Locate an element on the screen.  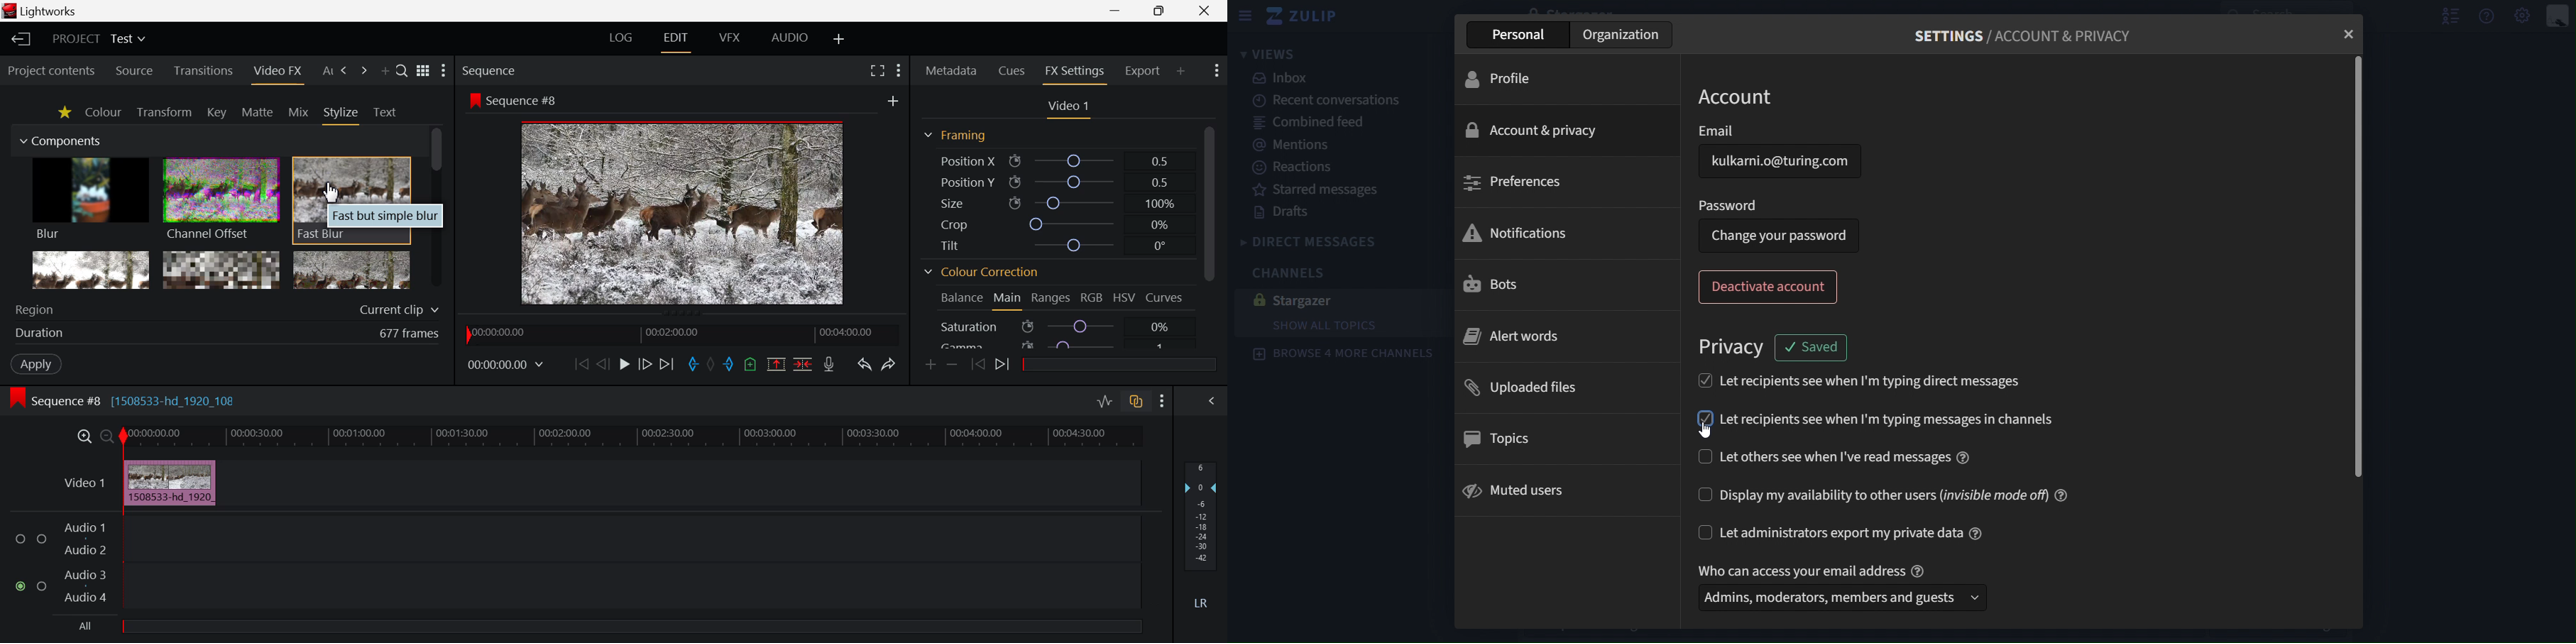
main menu is located at coordinates (2523, 15).